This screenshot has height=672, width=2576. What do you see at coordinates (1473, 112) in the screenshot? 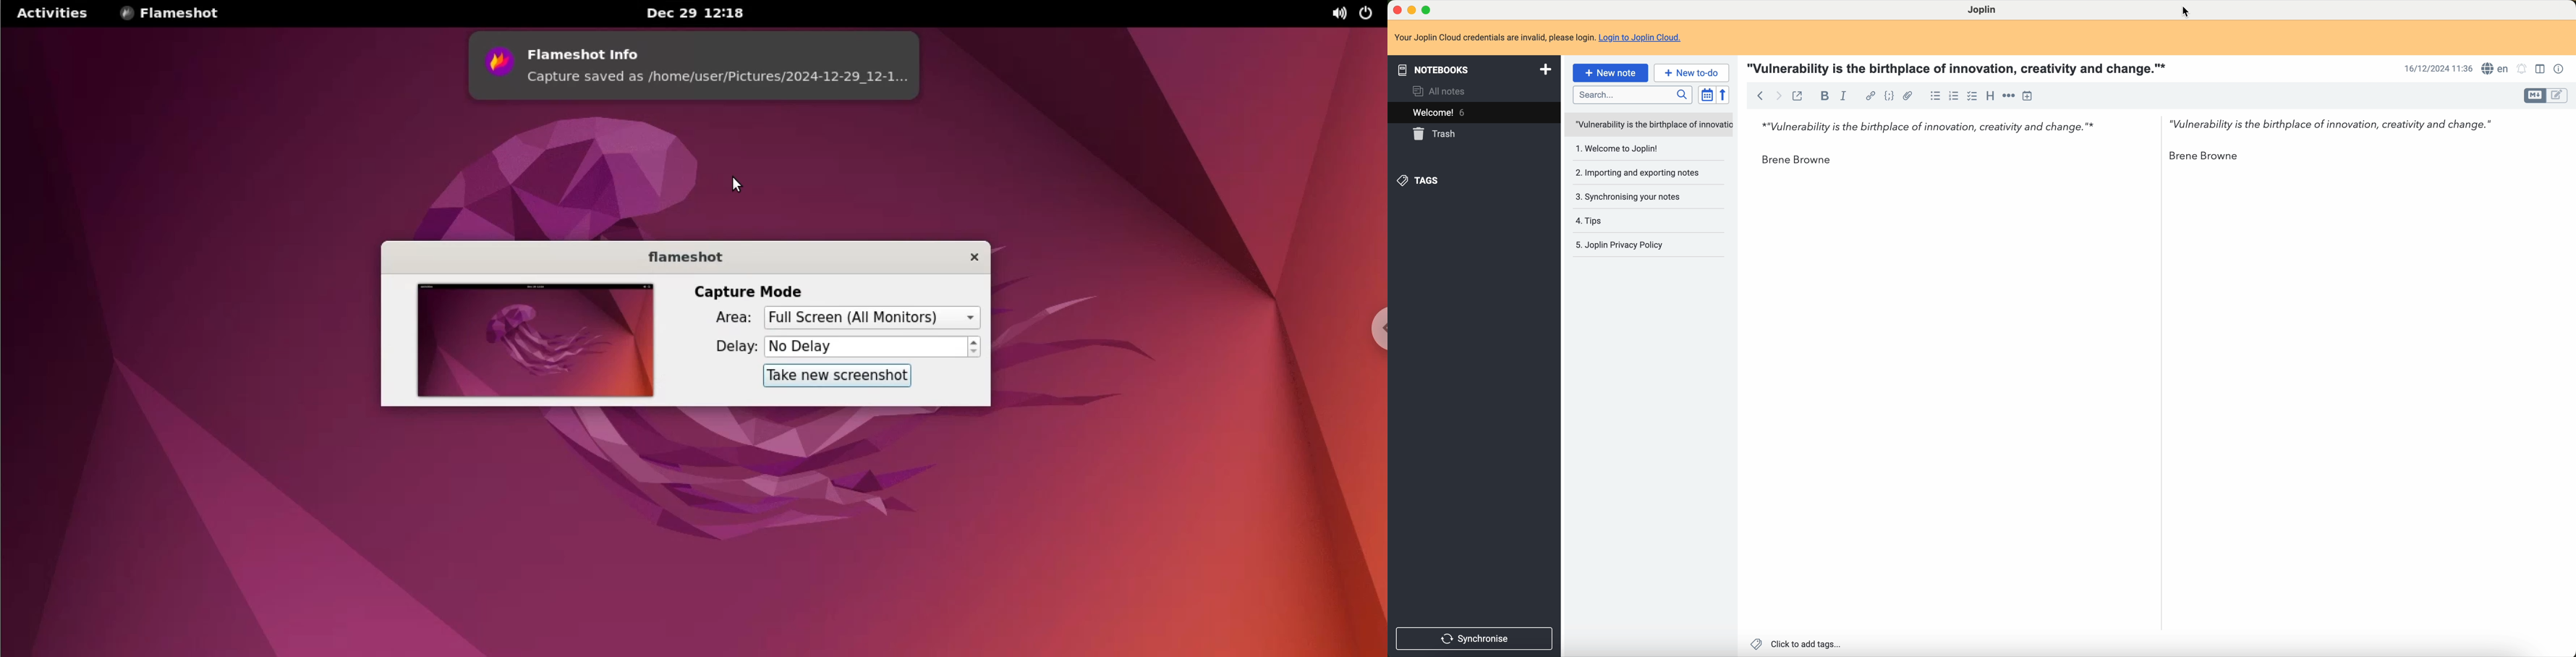
I see `welcome` at bounding box center [1473, 112].